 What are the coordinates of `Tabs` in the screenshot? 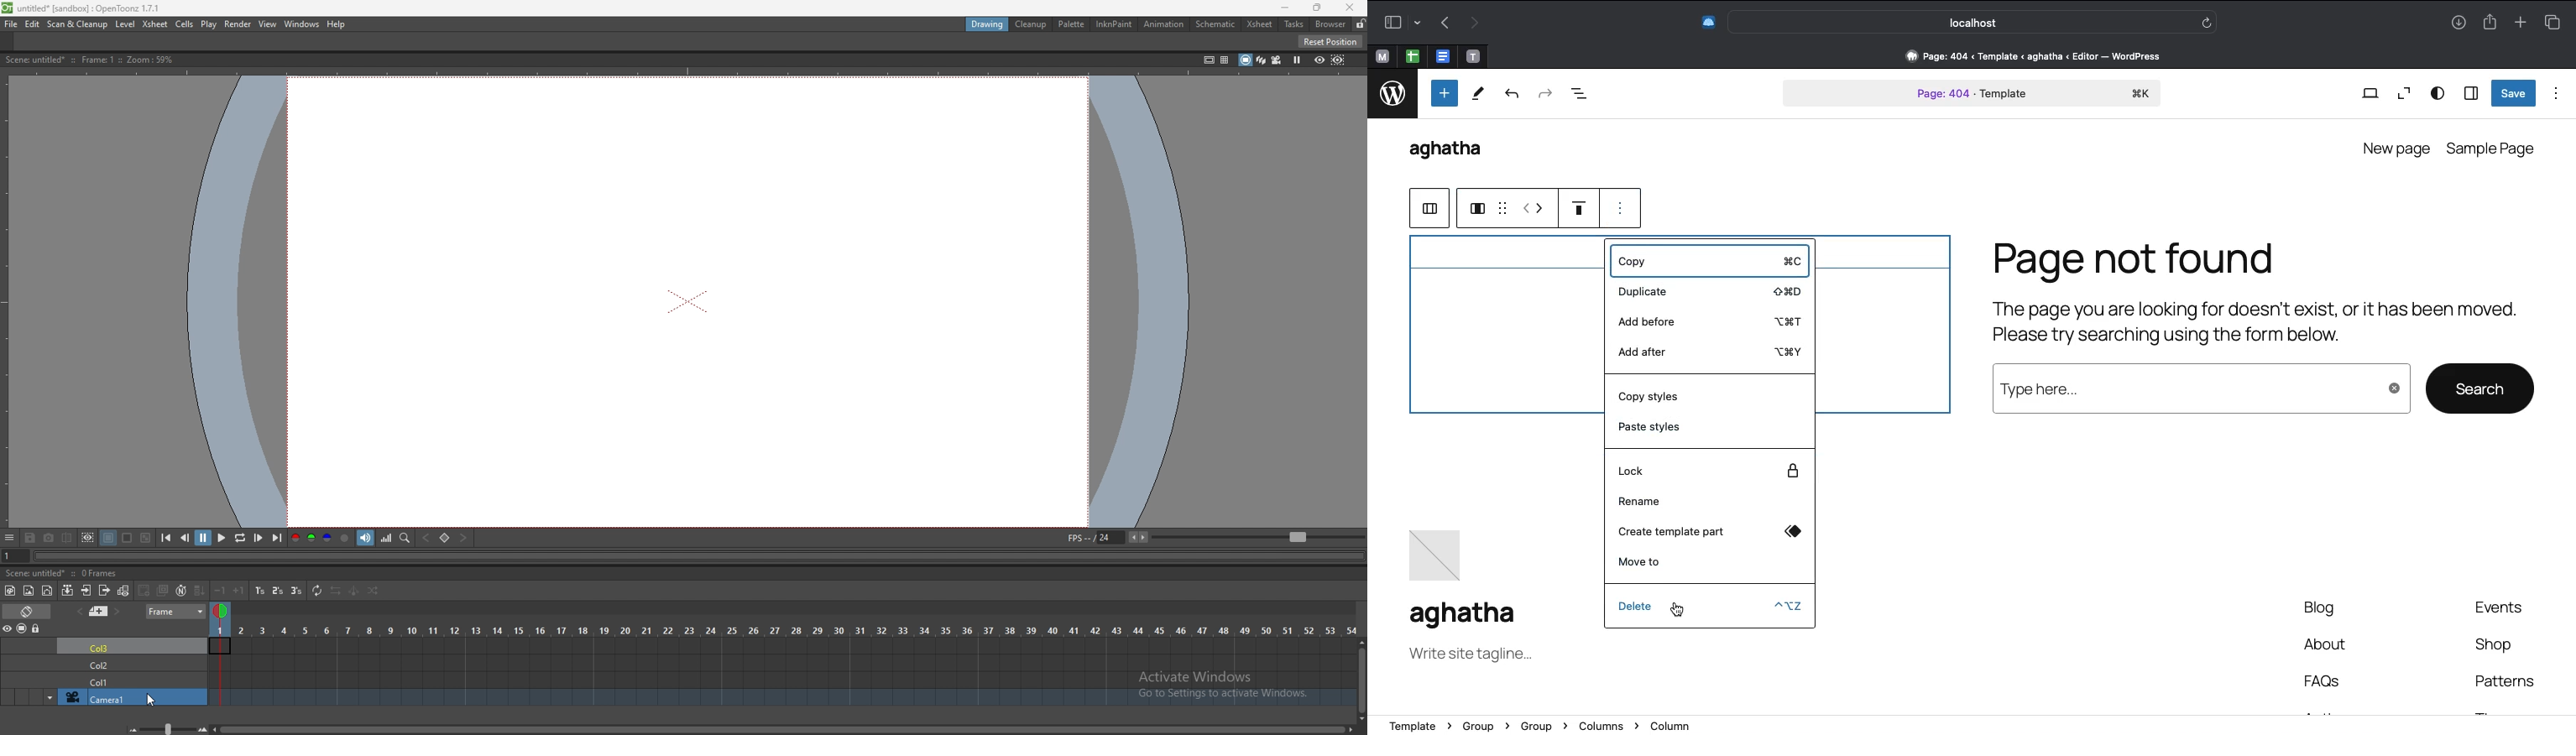 It's located at (2557, 20).